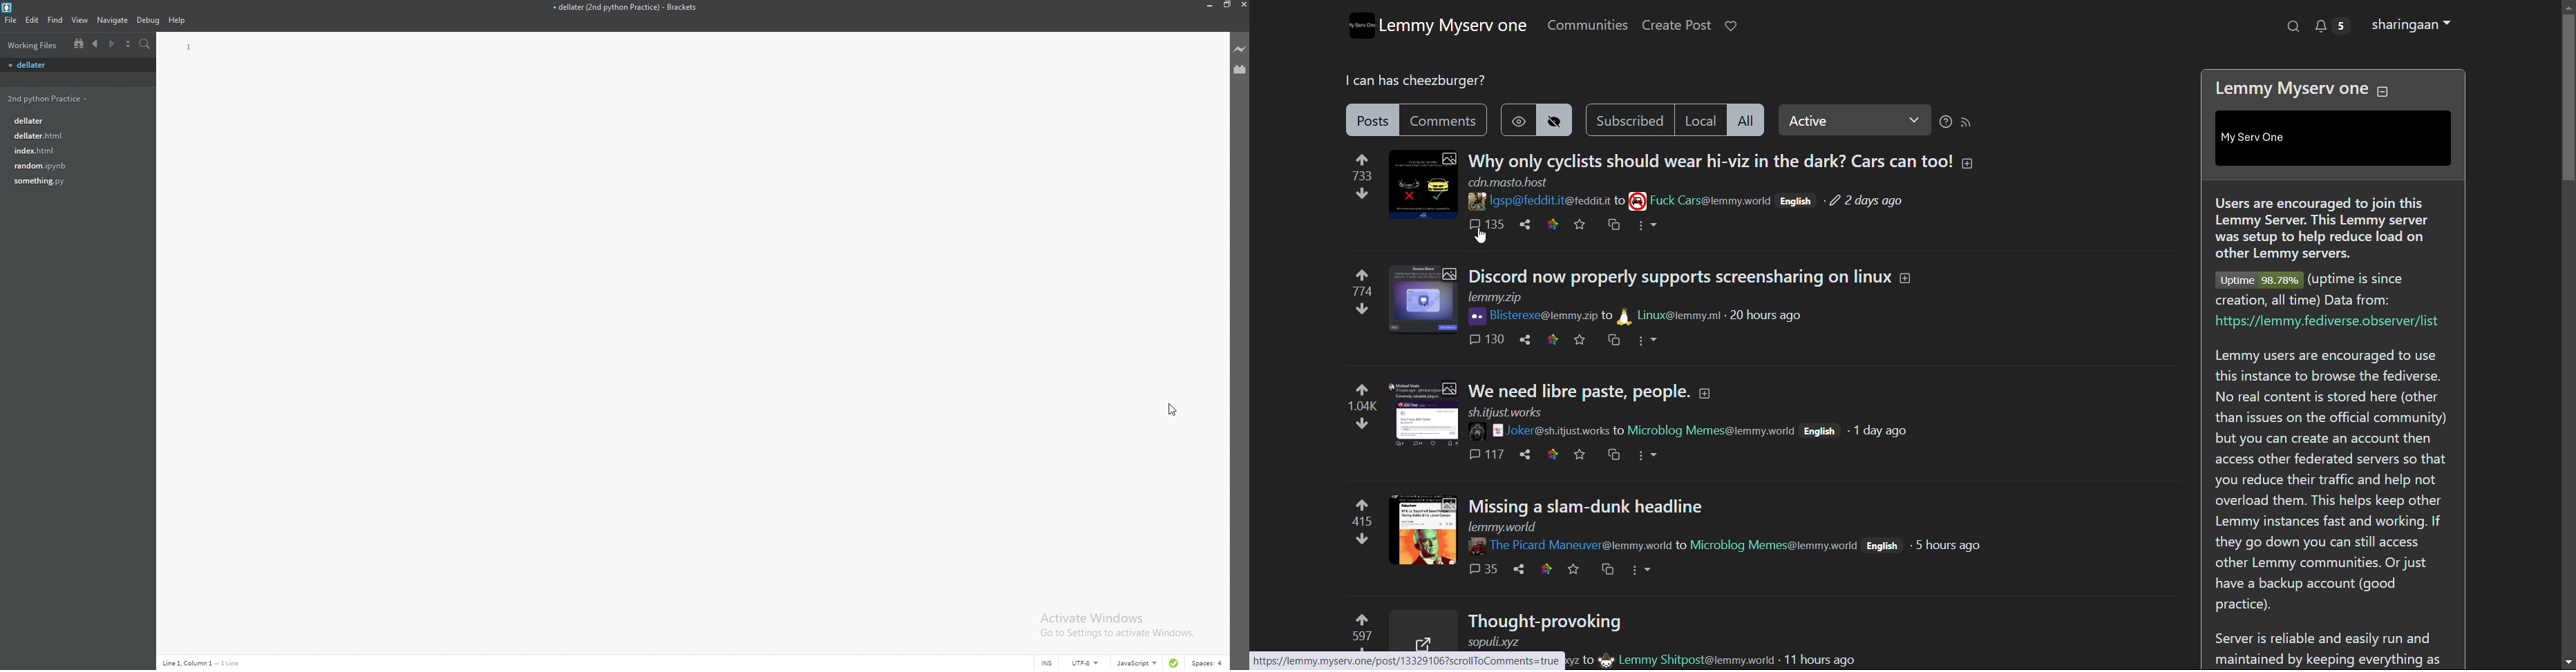 Image resolution: width=2576 pixels, height=672 pixels. I want to click on Preview picture, so click(1424, 416).